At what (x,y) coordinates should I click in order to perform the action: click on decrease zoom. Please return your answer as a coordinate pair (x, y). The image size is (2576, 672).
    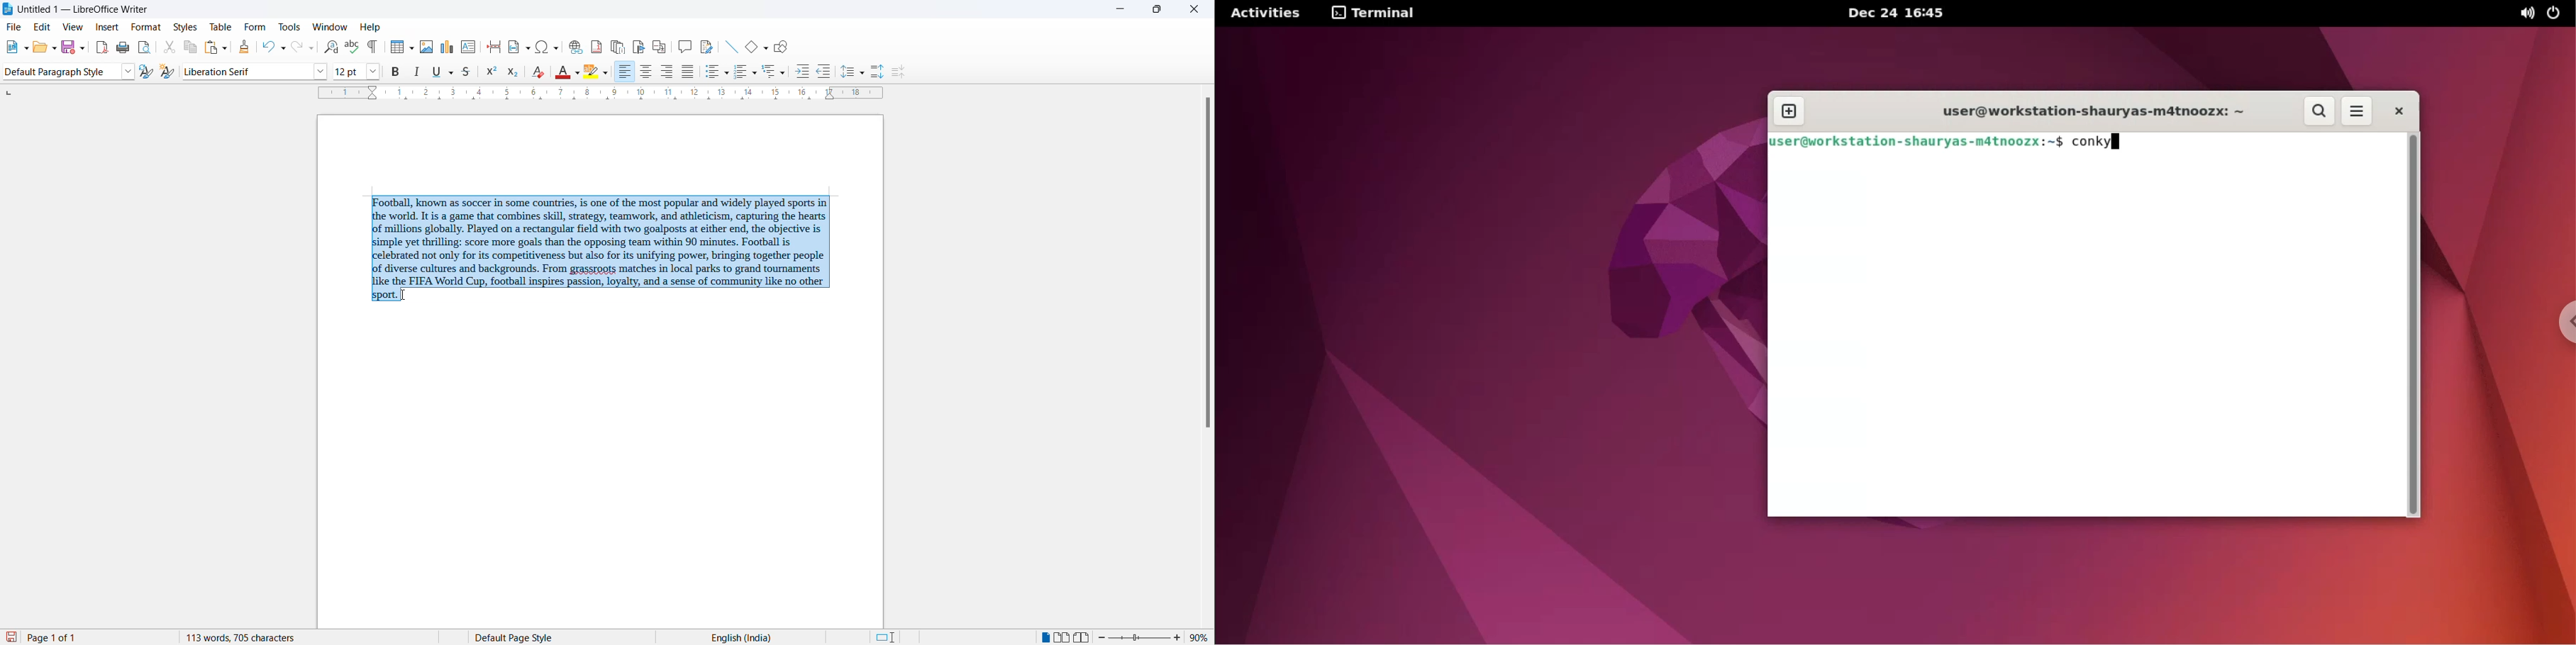
    Looking at the image, I should click on (1103, 637).